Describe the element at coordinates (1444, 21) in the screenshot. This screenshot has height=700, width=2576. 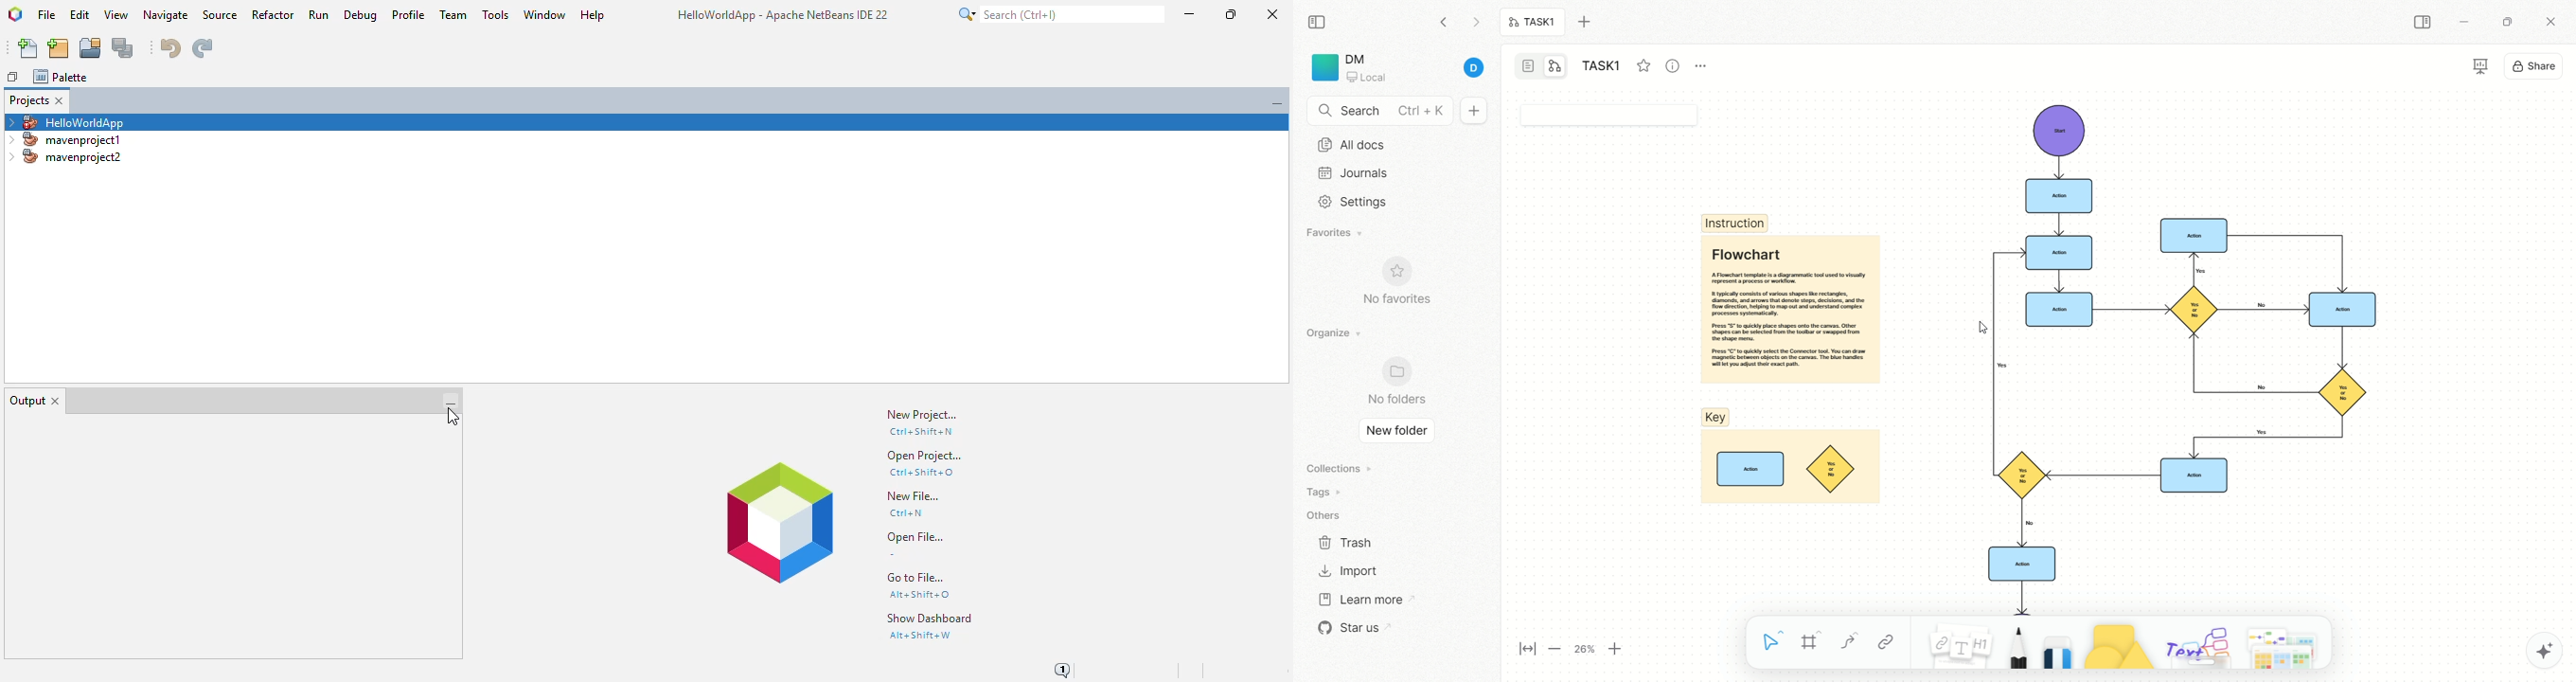
I see `go backward` at that location.